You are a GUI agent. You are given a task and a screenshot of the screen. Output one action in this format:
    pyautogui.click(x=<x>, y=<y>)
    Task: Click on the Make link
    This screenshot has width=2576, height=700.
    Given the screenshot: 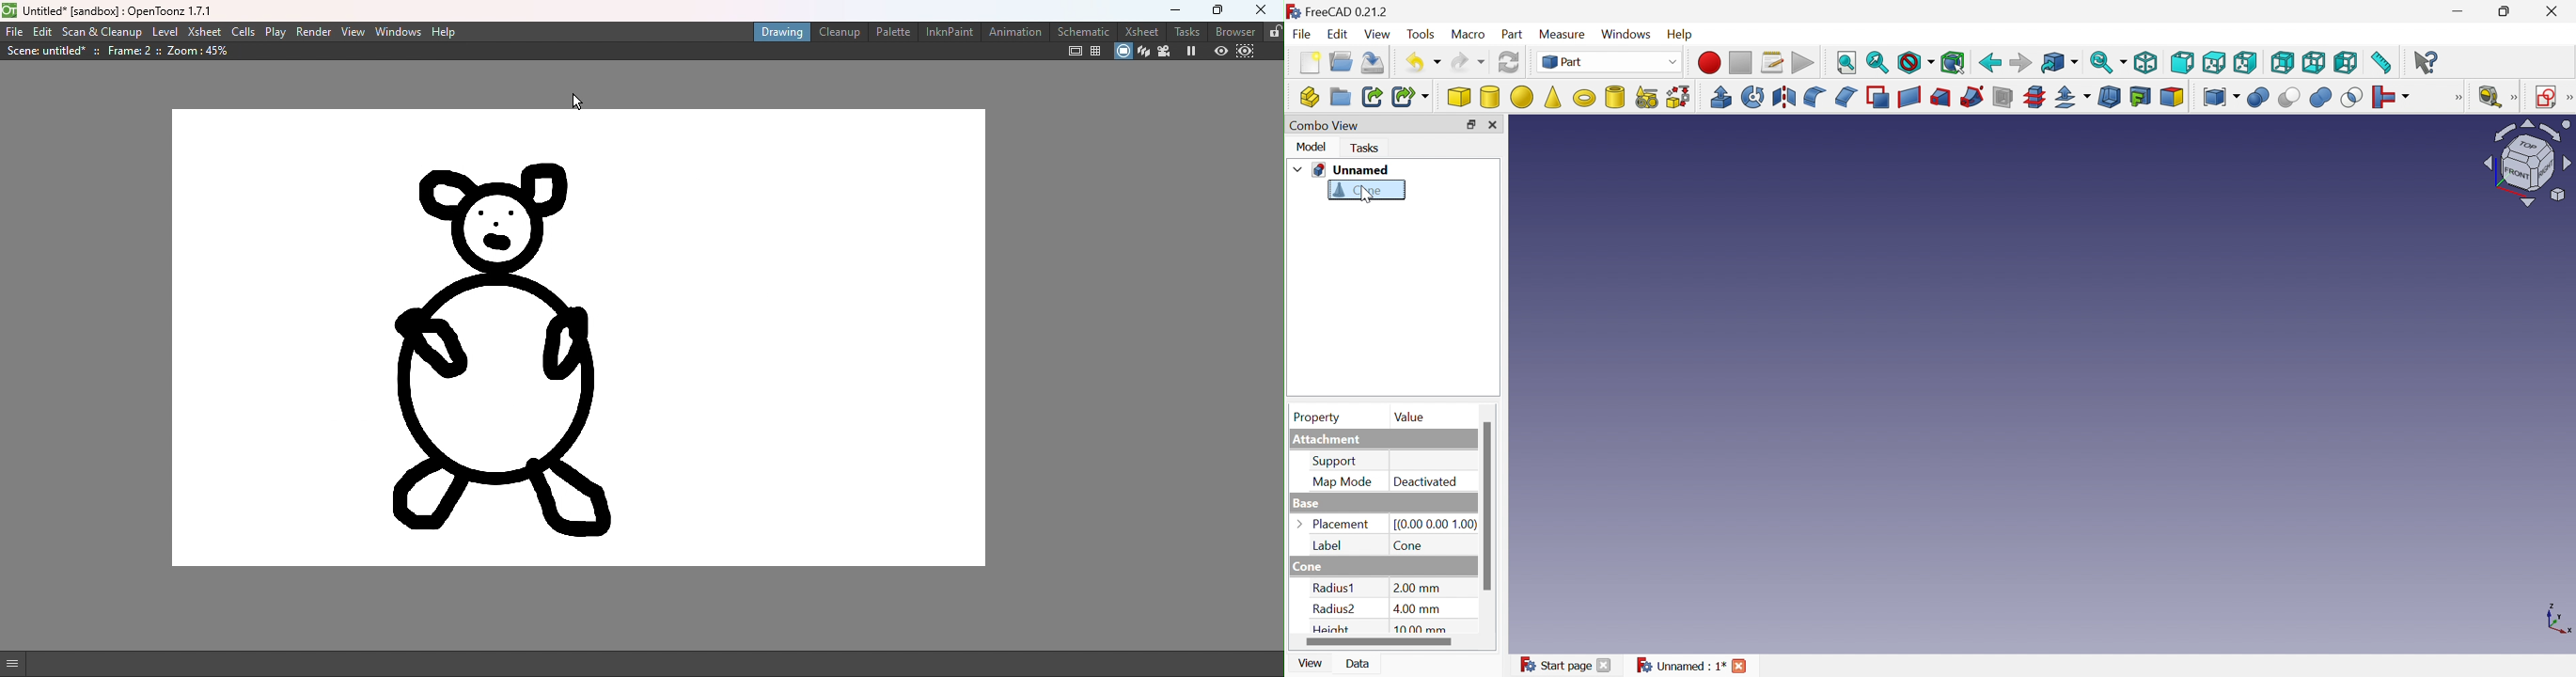 What is the action you would take?
    pyautogui.click(x=1372, y=96)
    